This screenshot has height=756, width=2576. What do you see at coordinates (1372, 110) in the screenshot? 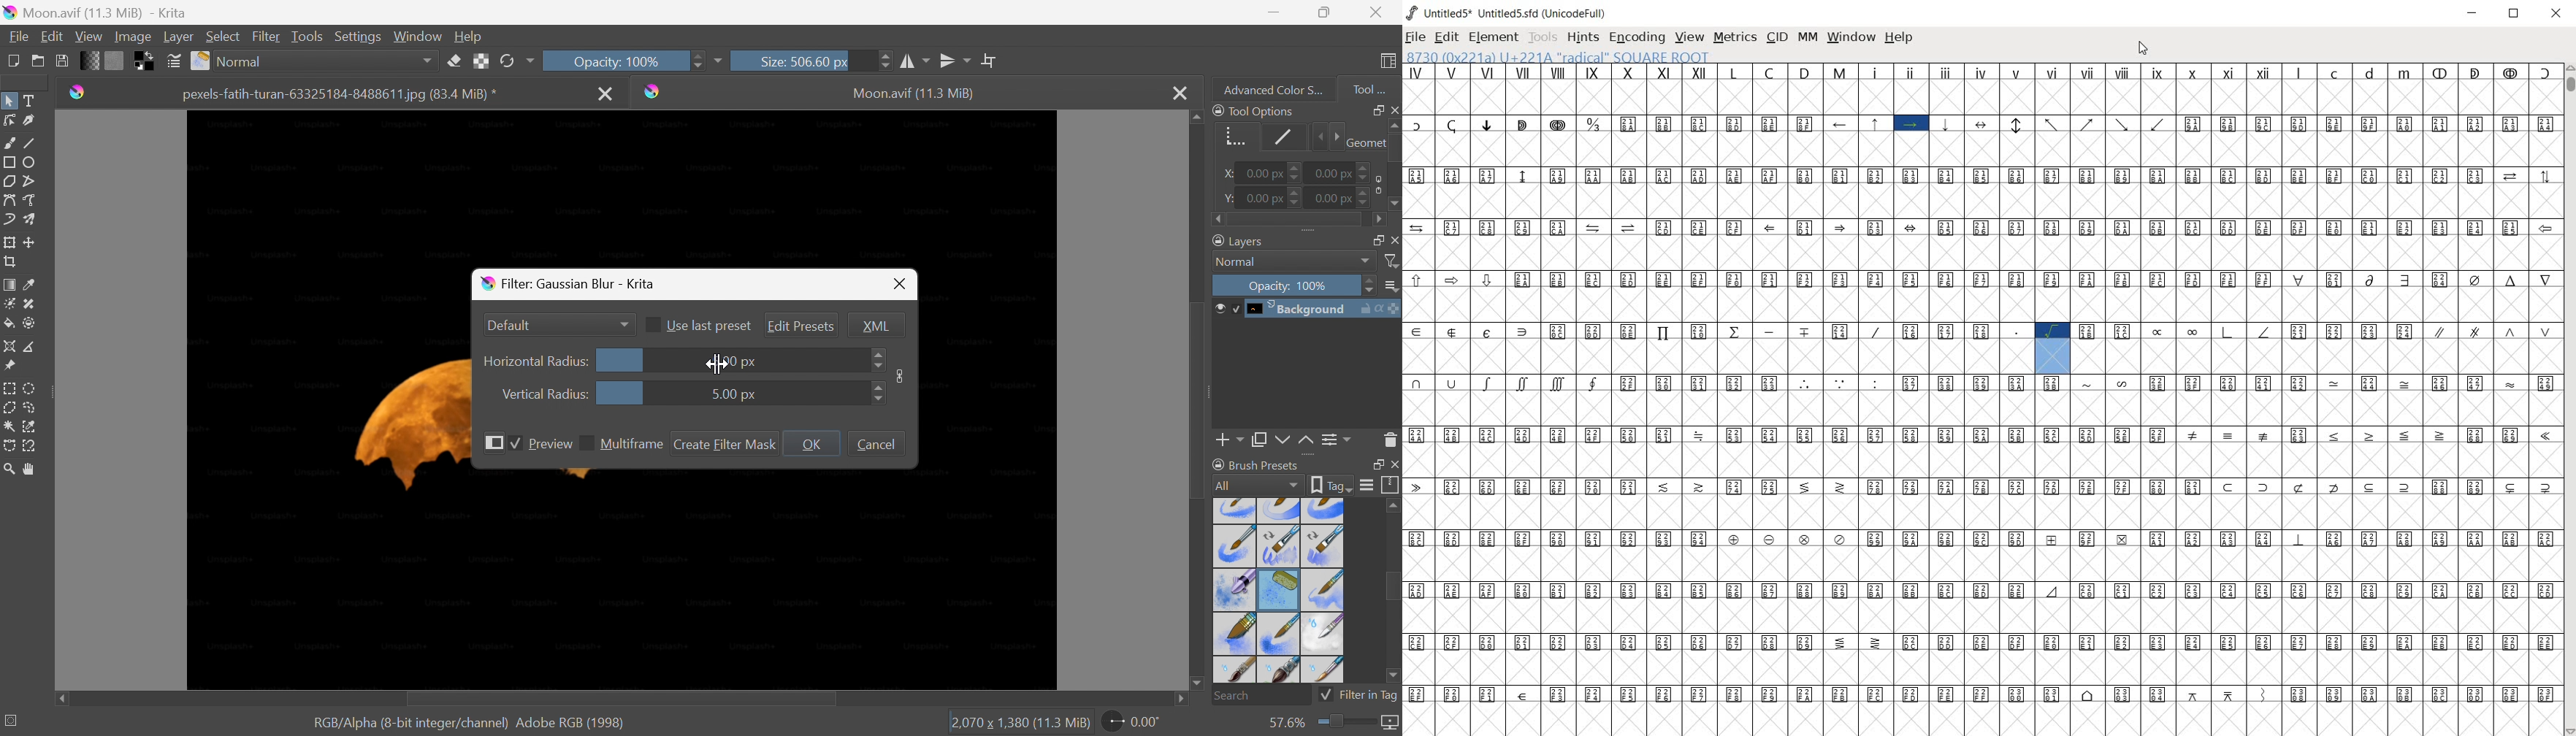
I see `Restore down` at bounding box center [1372, 110].